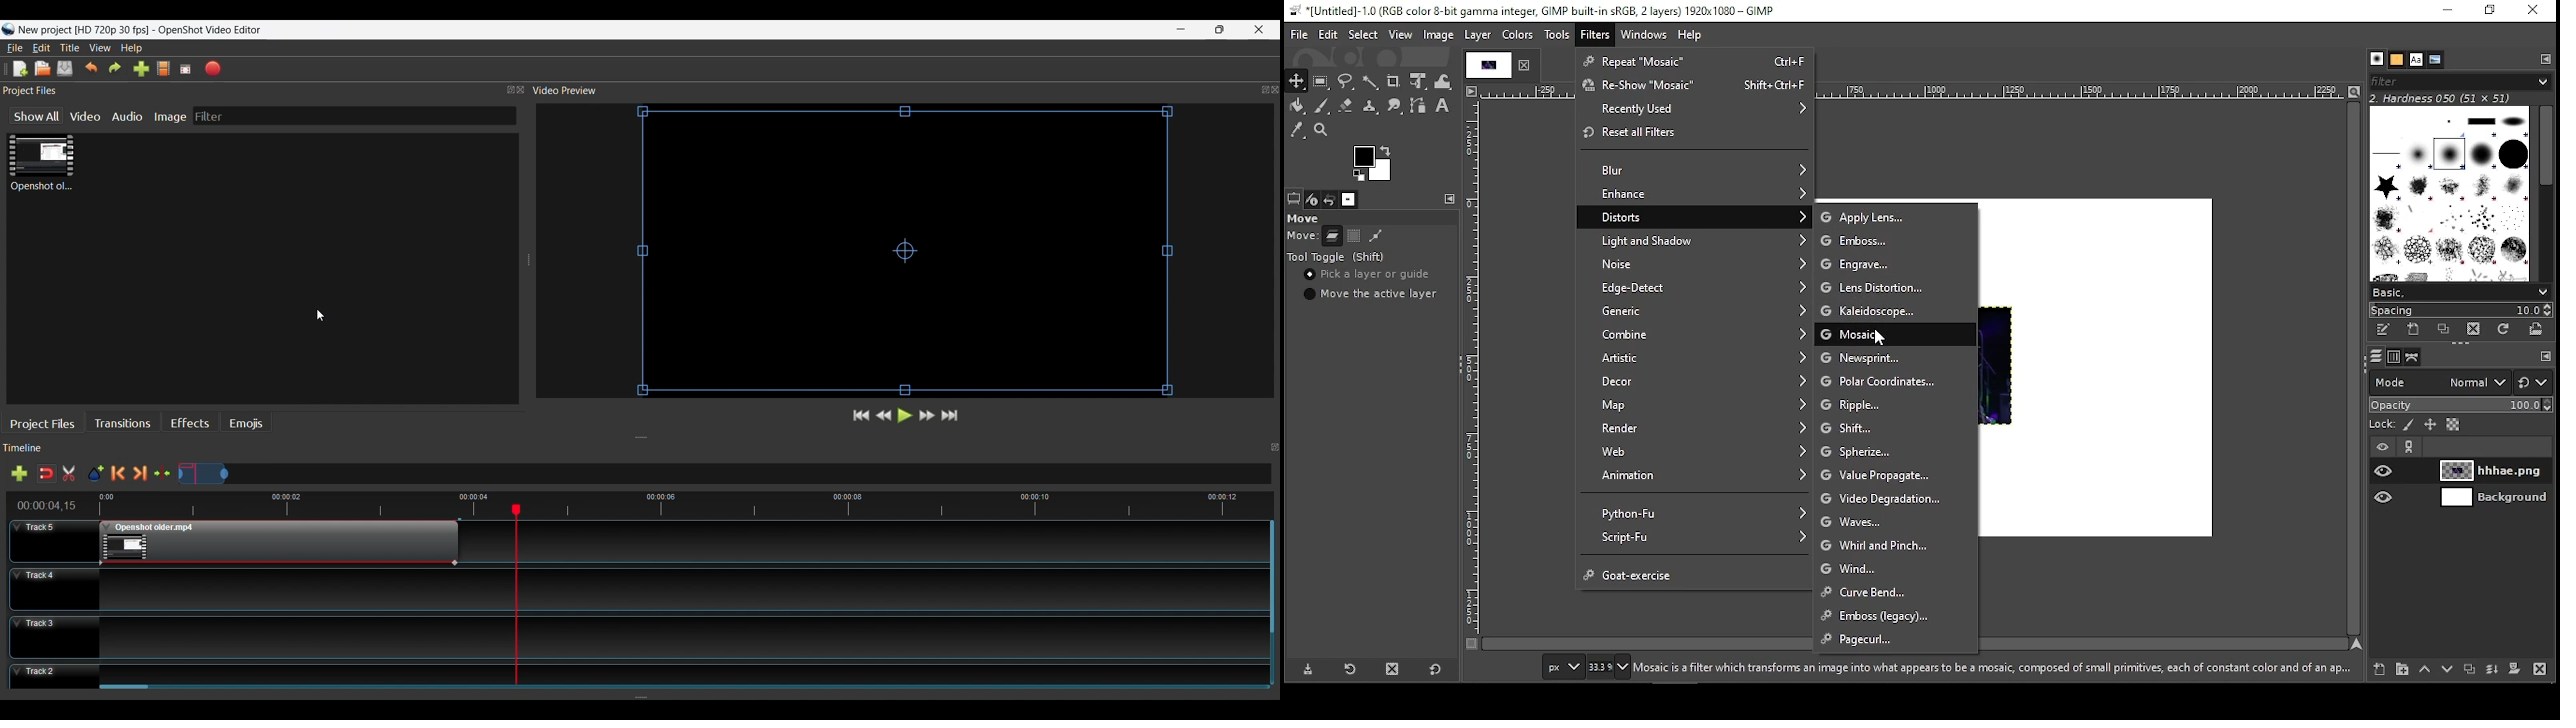 The height and width of the screenshot is (728, 2576). What do you see at coordinates (142, 473) in the screenshot?
I see `Next Marker` at bounding box center [142, 473].